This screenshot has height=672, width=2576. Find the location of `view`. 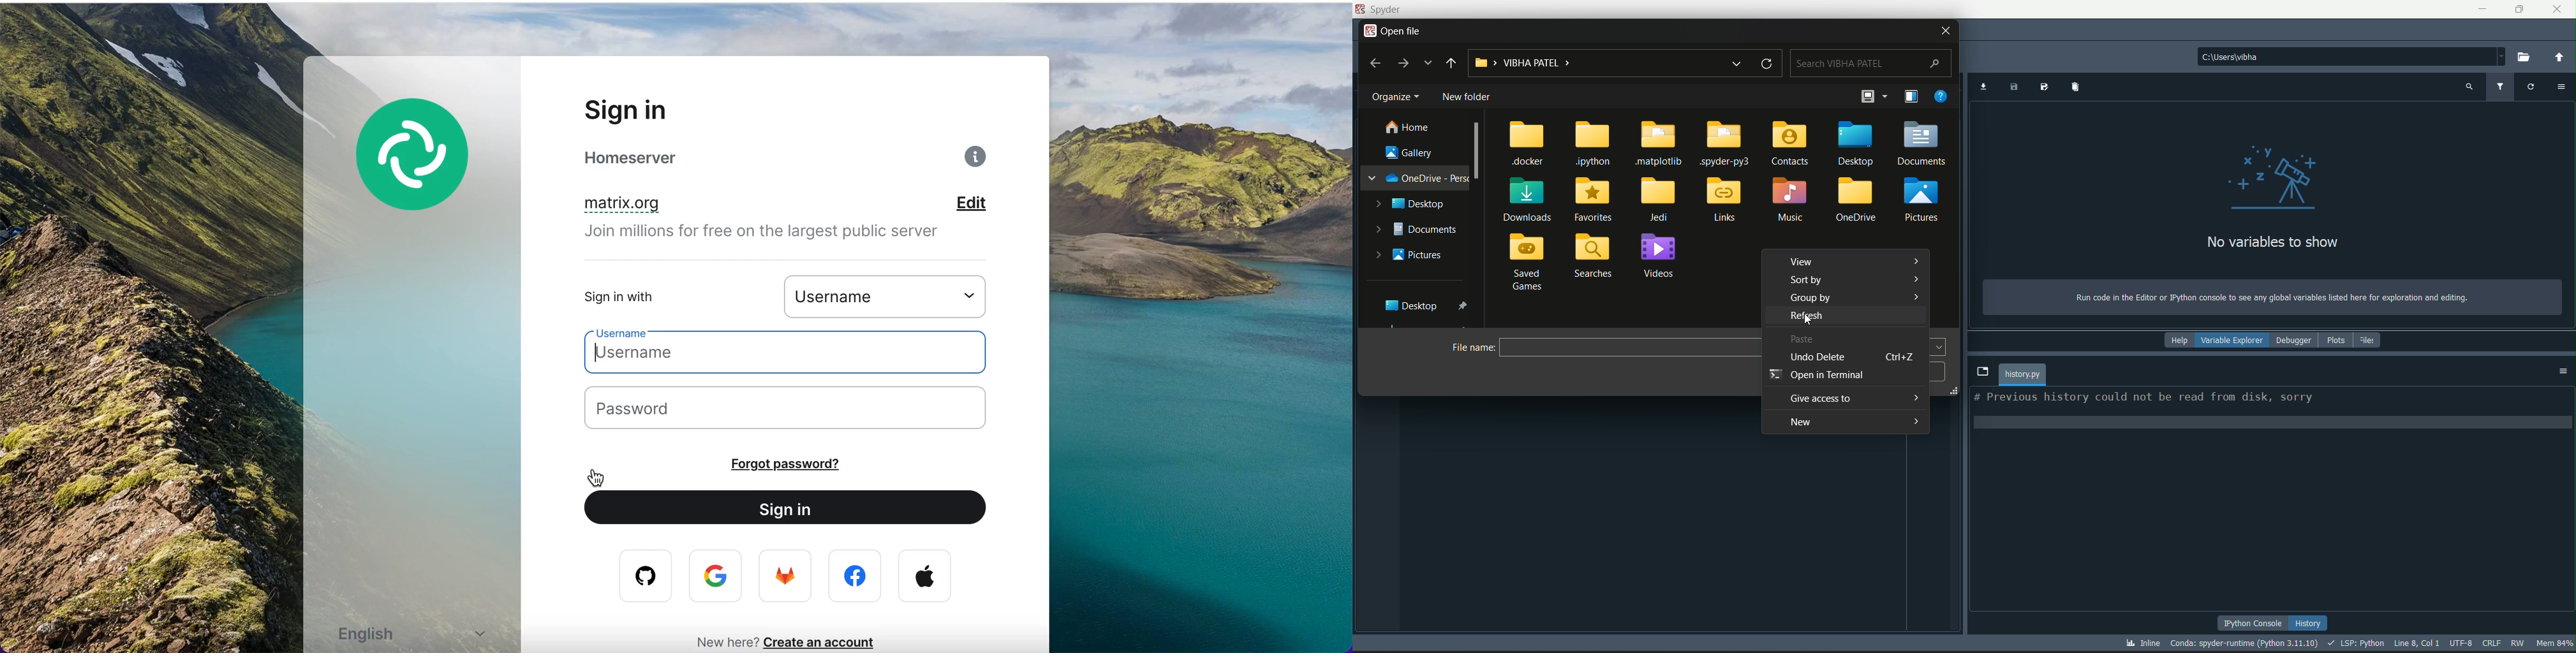

view is located at coordinates (1805, 263).